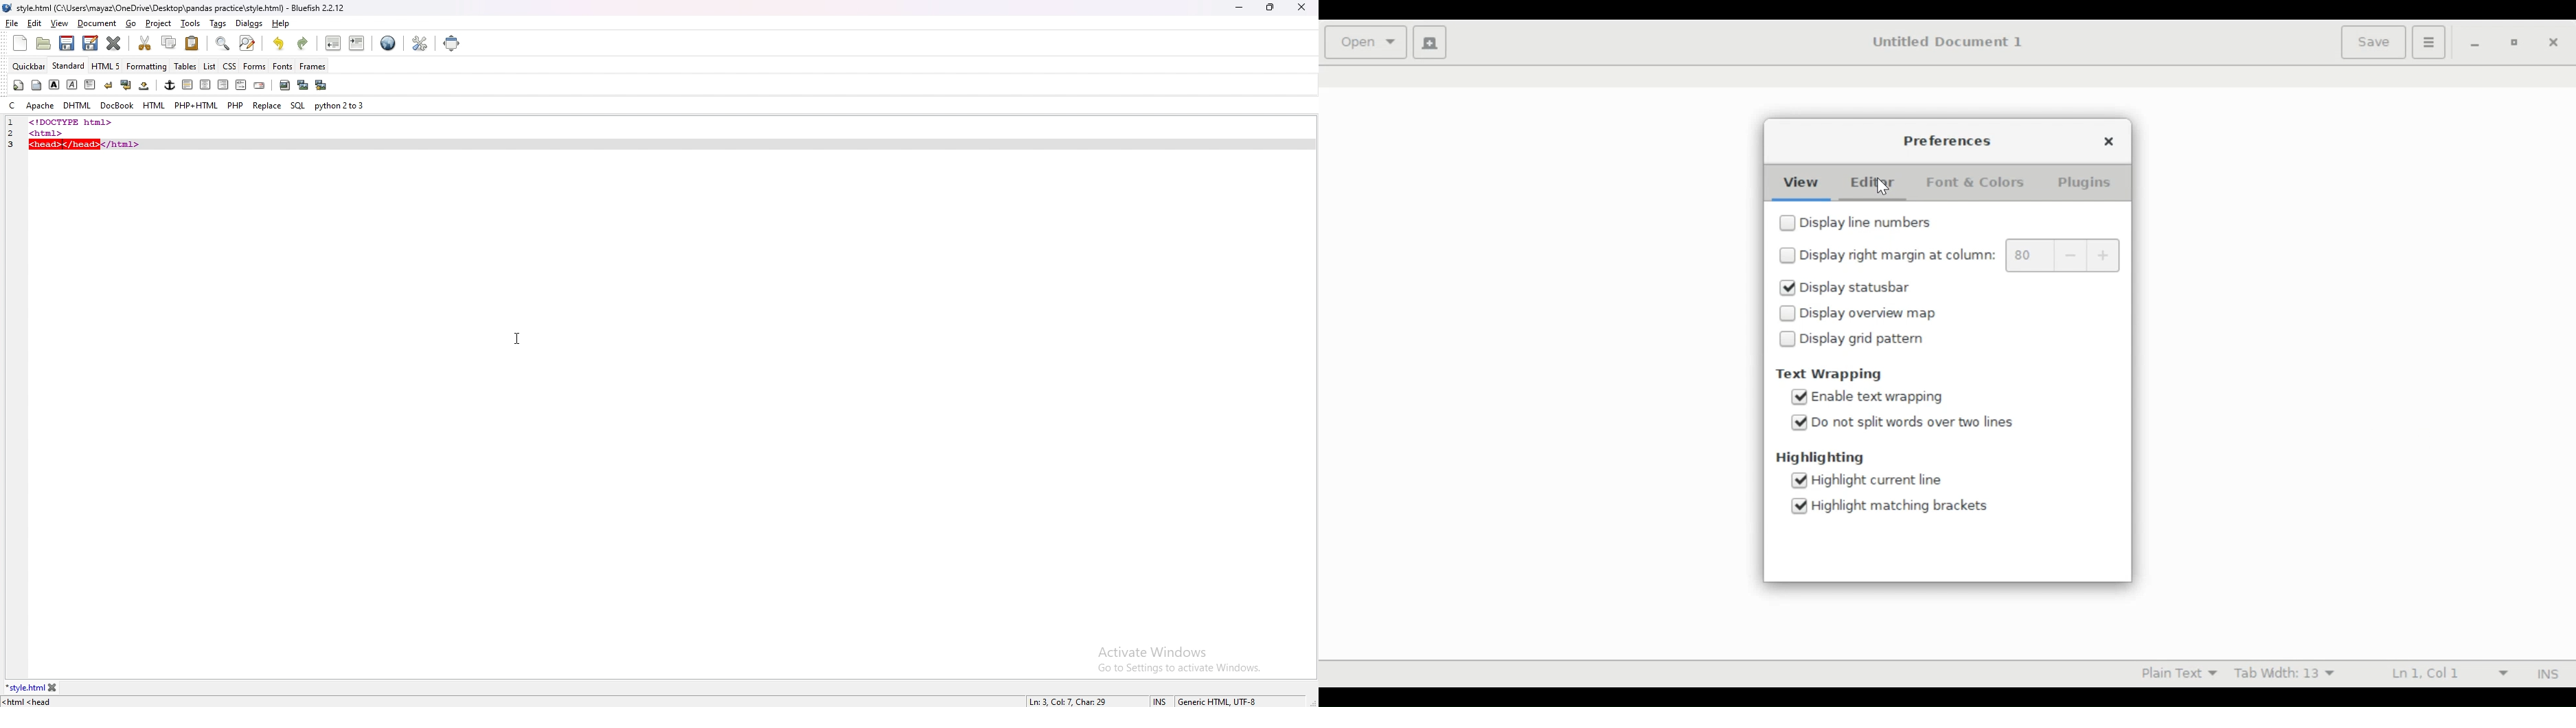 Image resolution: width=2576 pixels, height=728 pixels. Describe the element at coordinates (1799, 481) in the screenshot. I see `Selected` at that location.